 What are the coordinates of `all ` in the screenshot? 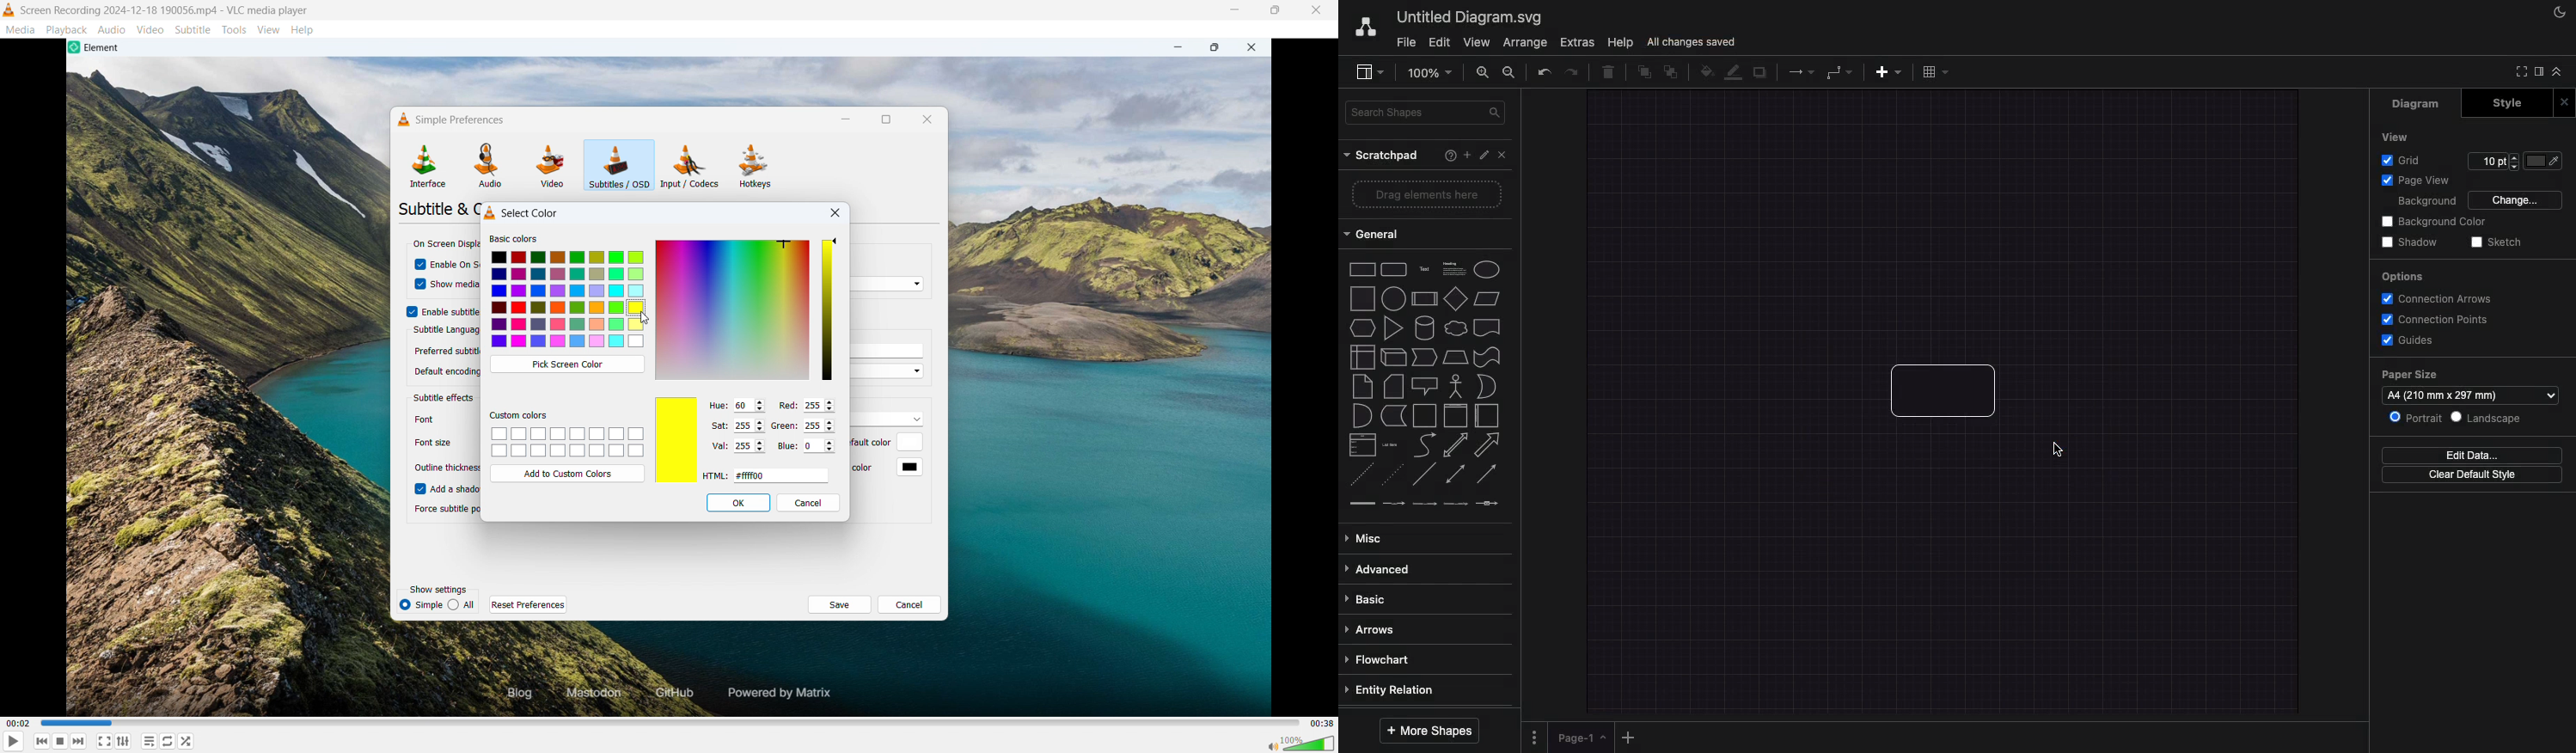 It's located at (462, 604).